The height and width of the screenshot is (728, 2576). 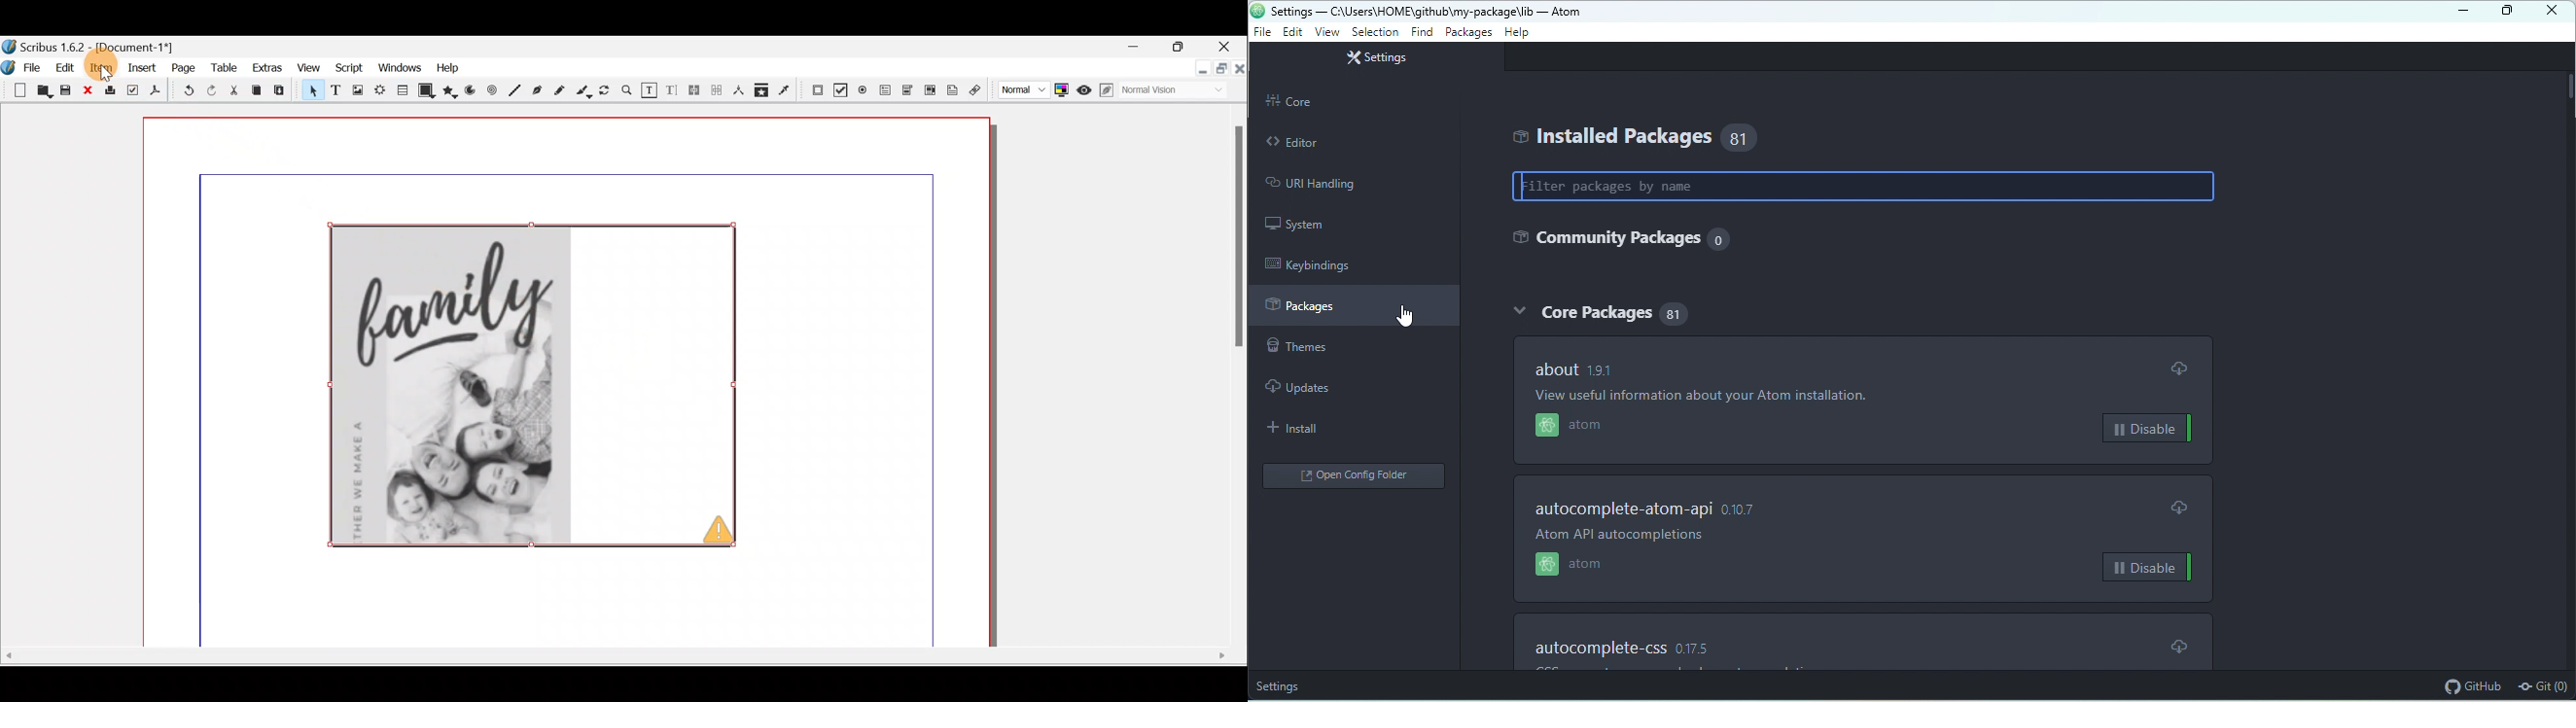 What do you see at coordinates (1239, 75) in the screenshot?
I see `Close` at bounding box center [1239, 75].